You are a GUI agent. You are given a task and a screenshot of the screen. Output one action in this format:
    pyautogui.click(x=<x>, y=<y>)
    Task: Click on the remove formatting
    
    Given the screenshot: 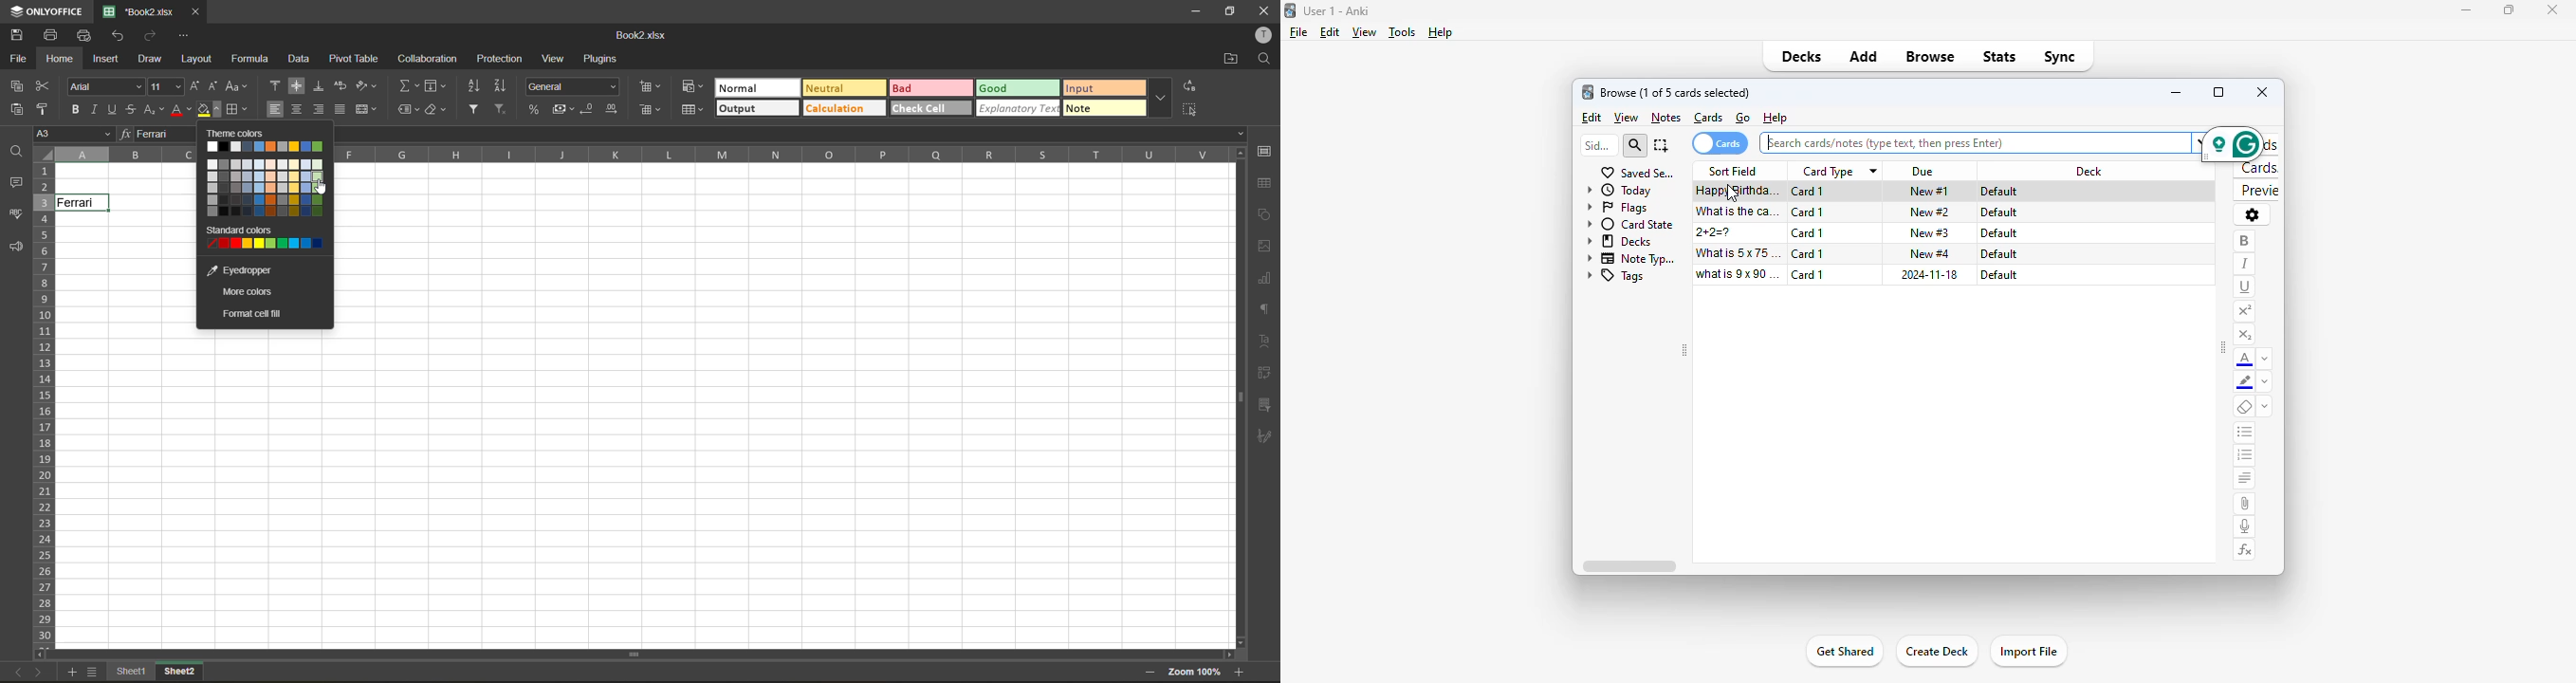 What is the action you would take?
    pyautogui.click(x=2244, y=406)
    